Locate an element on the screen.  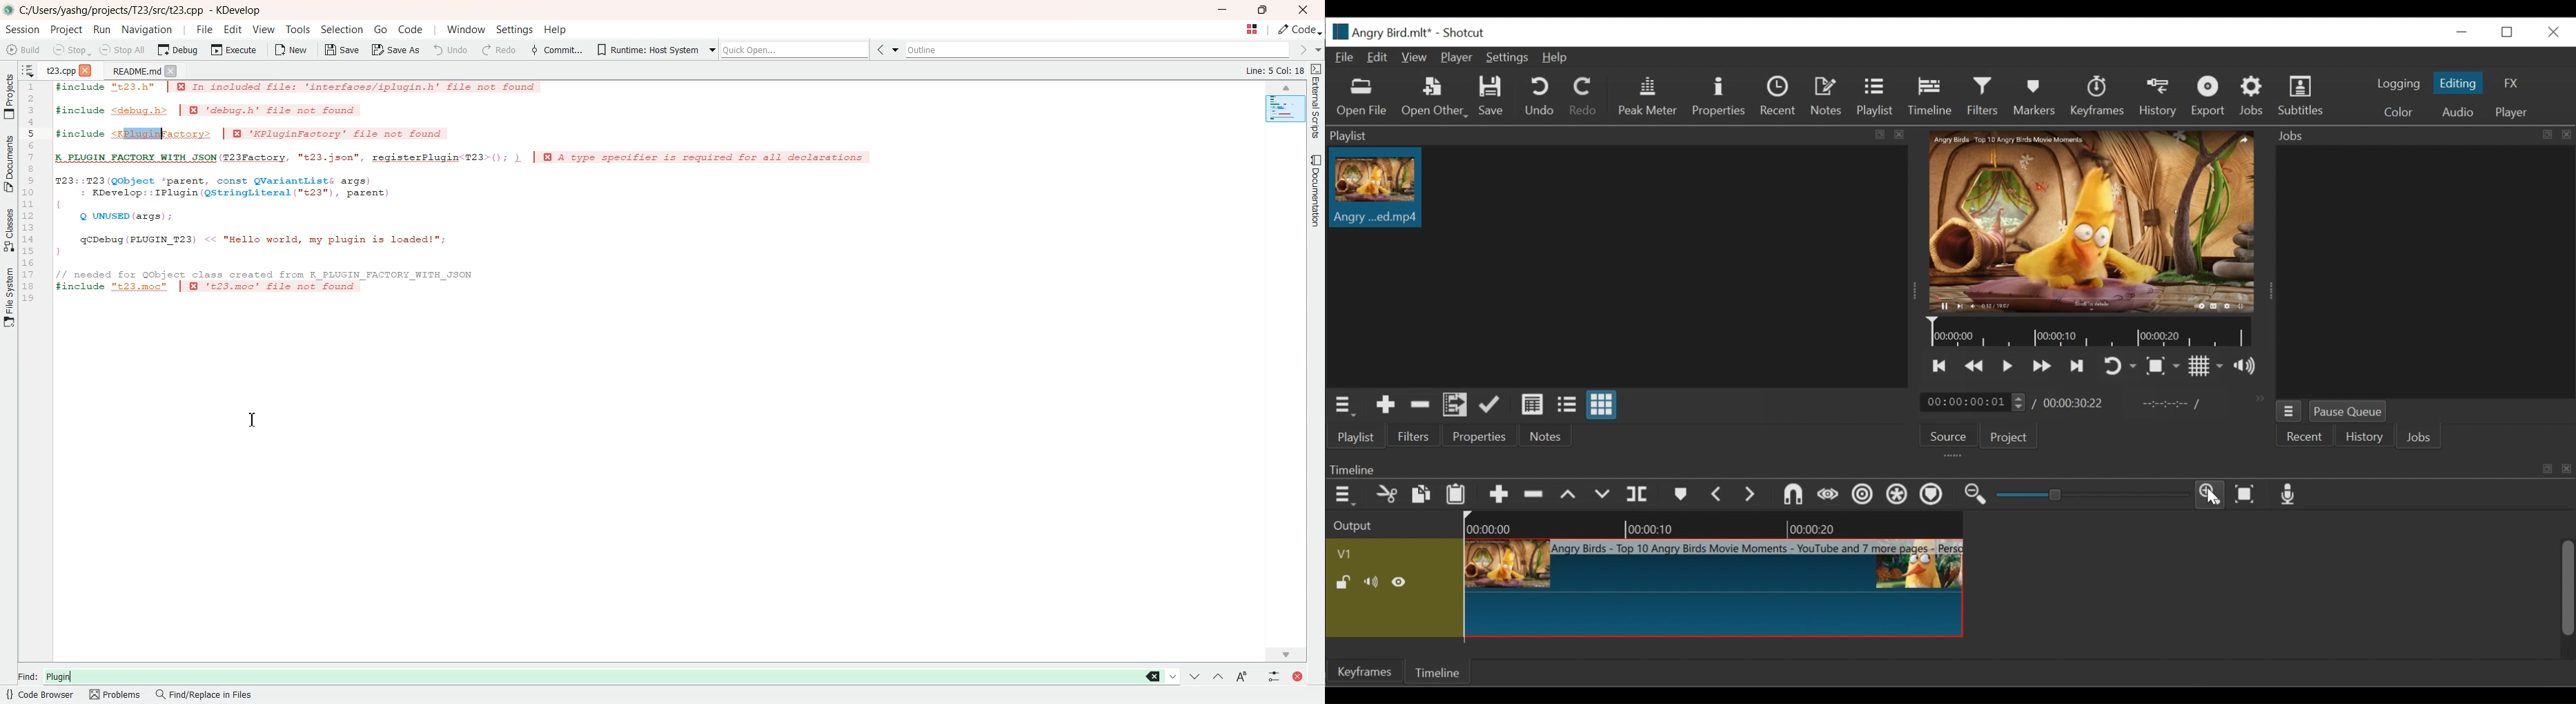
Recent is located at coordinates (2307, 437).